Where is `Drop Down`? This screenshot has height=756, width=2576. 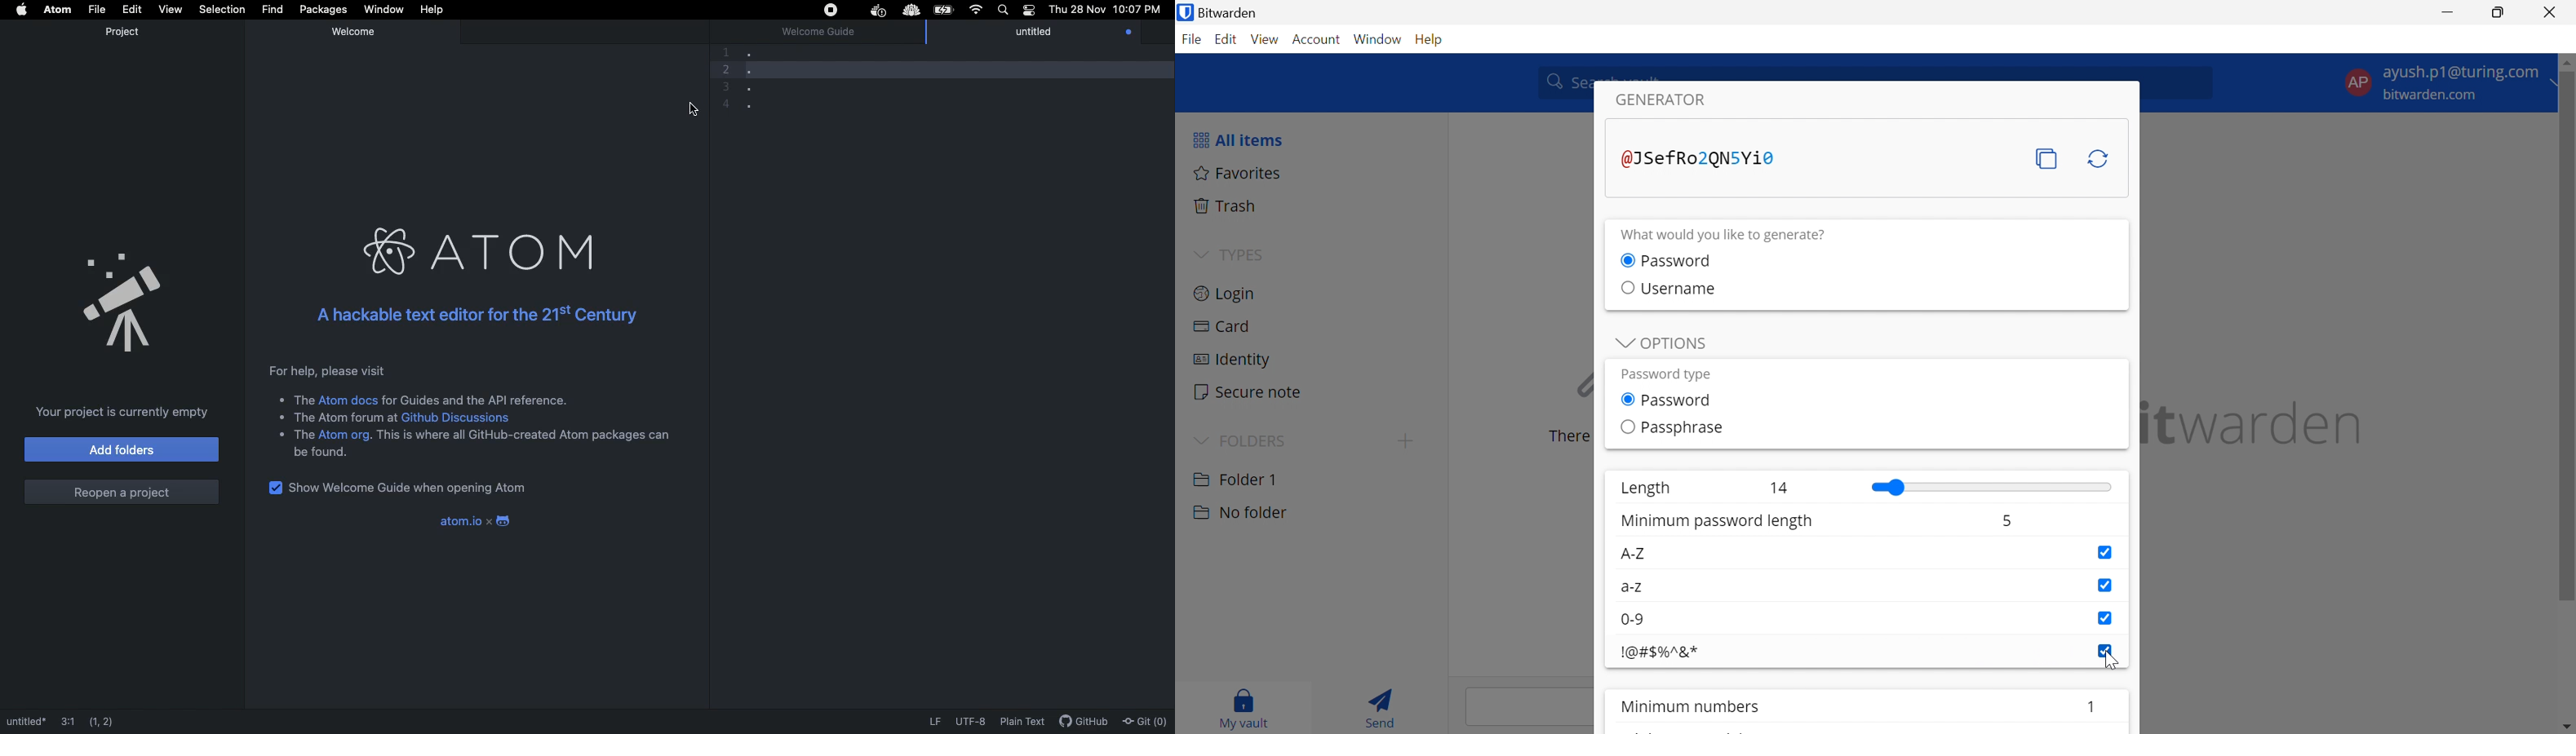 Drop Down is located at coordinates (1621, 344).